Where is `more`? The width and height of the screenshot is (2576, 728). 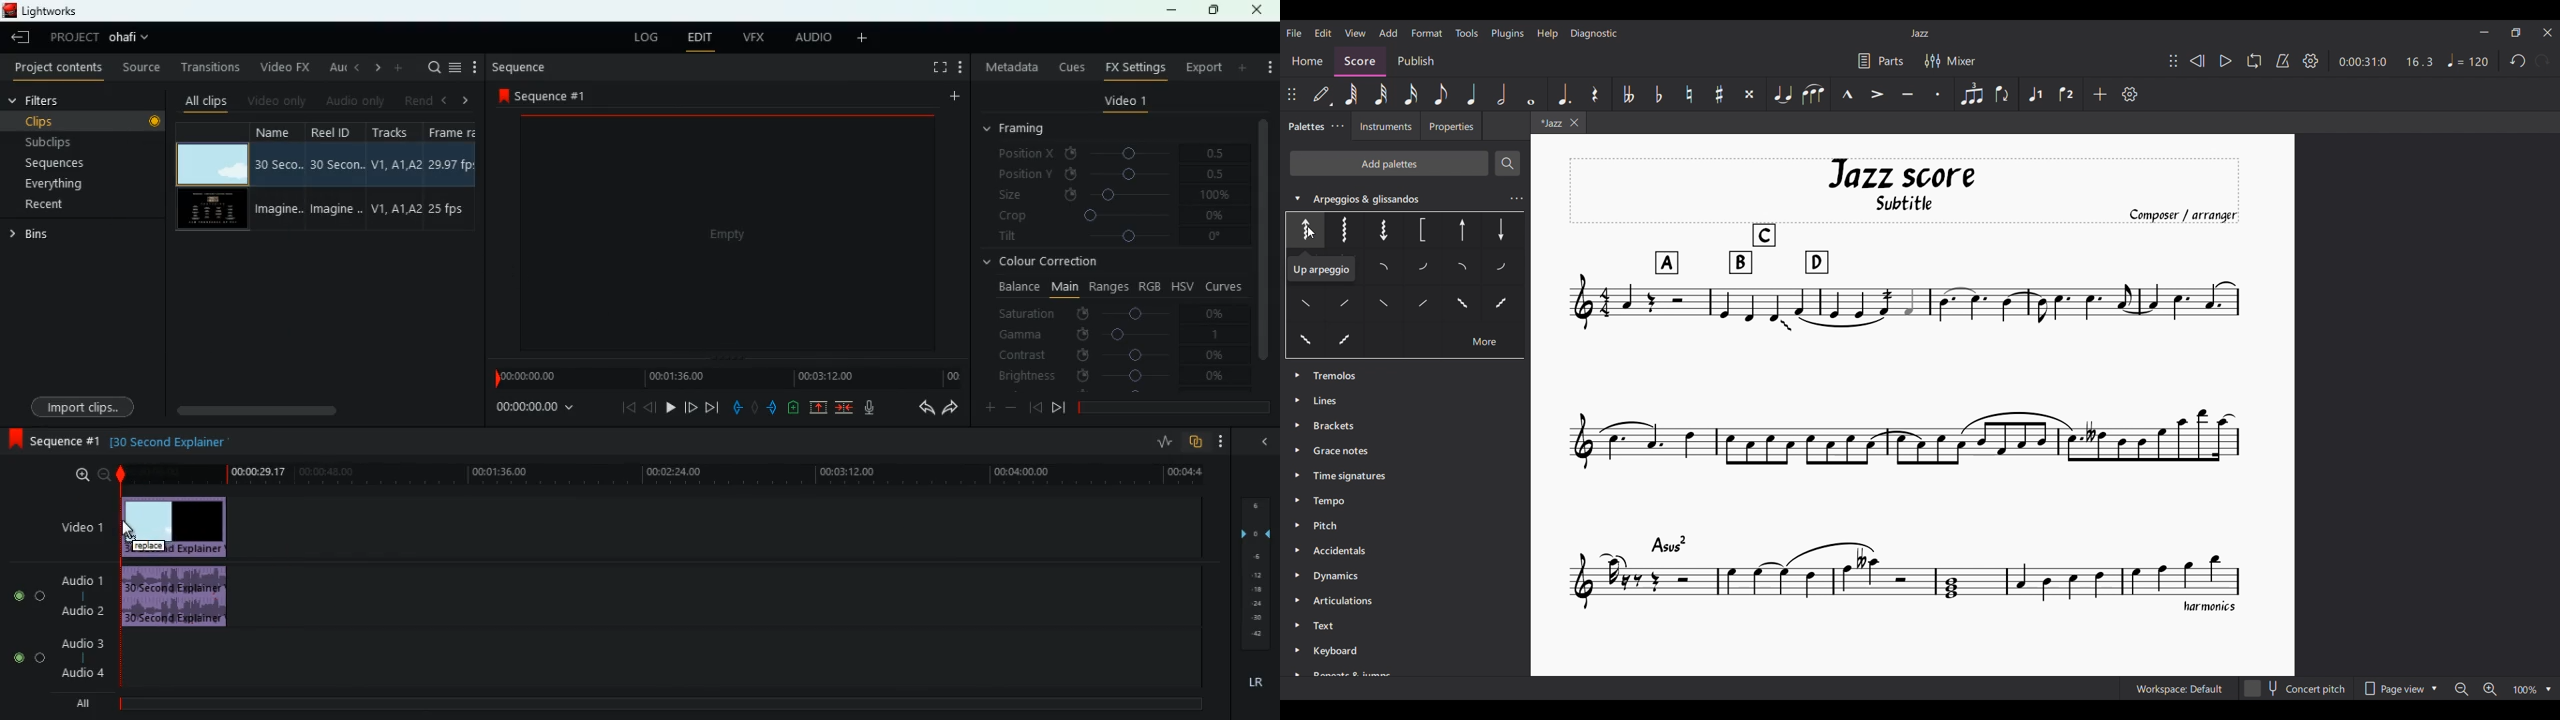 more is located at coordinates (400, 67).